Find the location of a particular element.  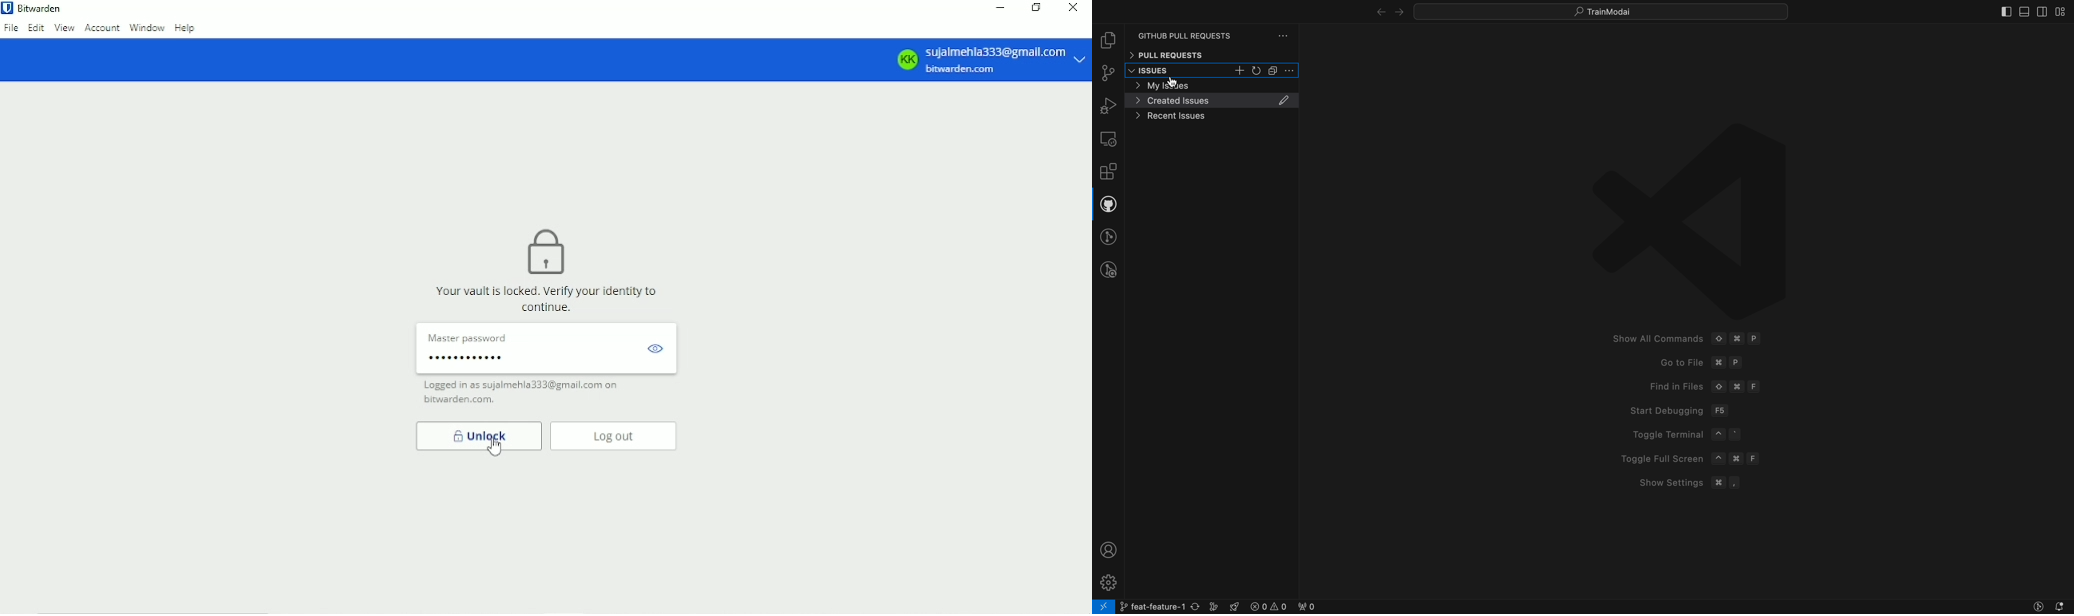

settings is located at coordinates (1107, 581).